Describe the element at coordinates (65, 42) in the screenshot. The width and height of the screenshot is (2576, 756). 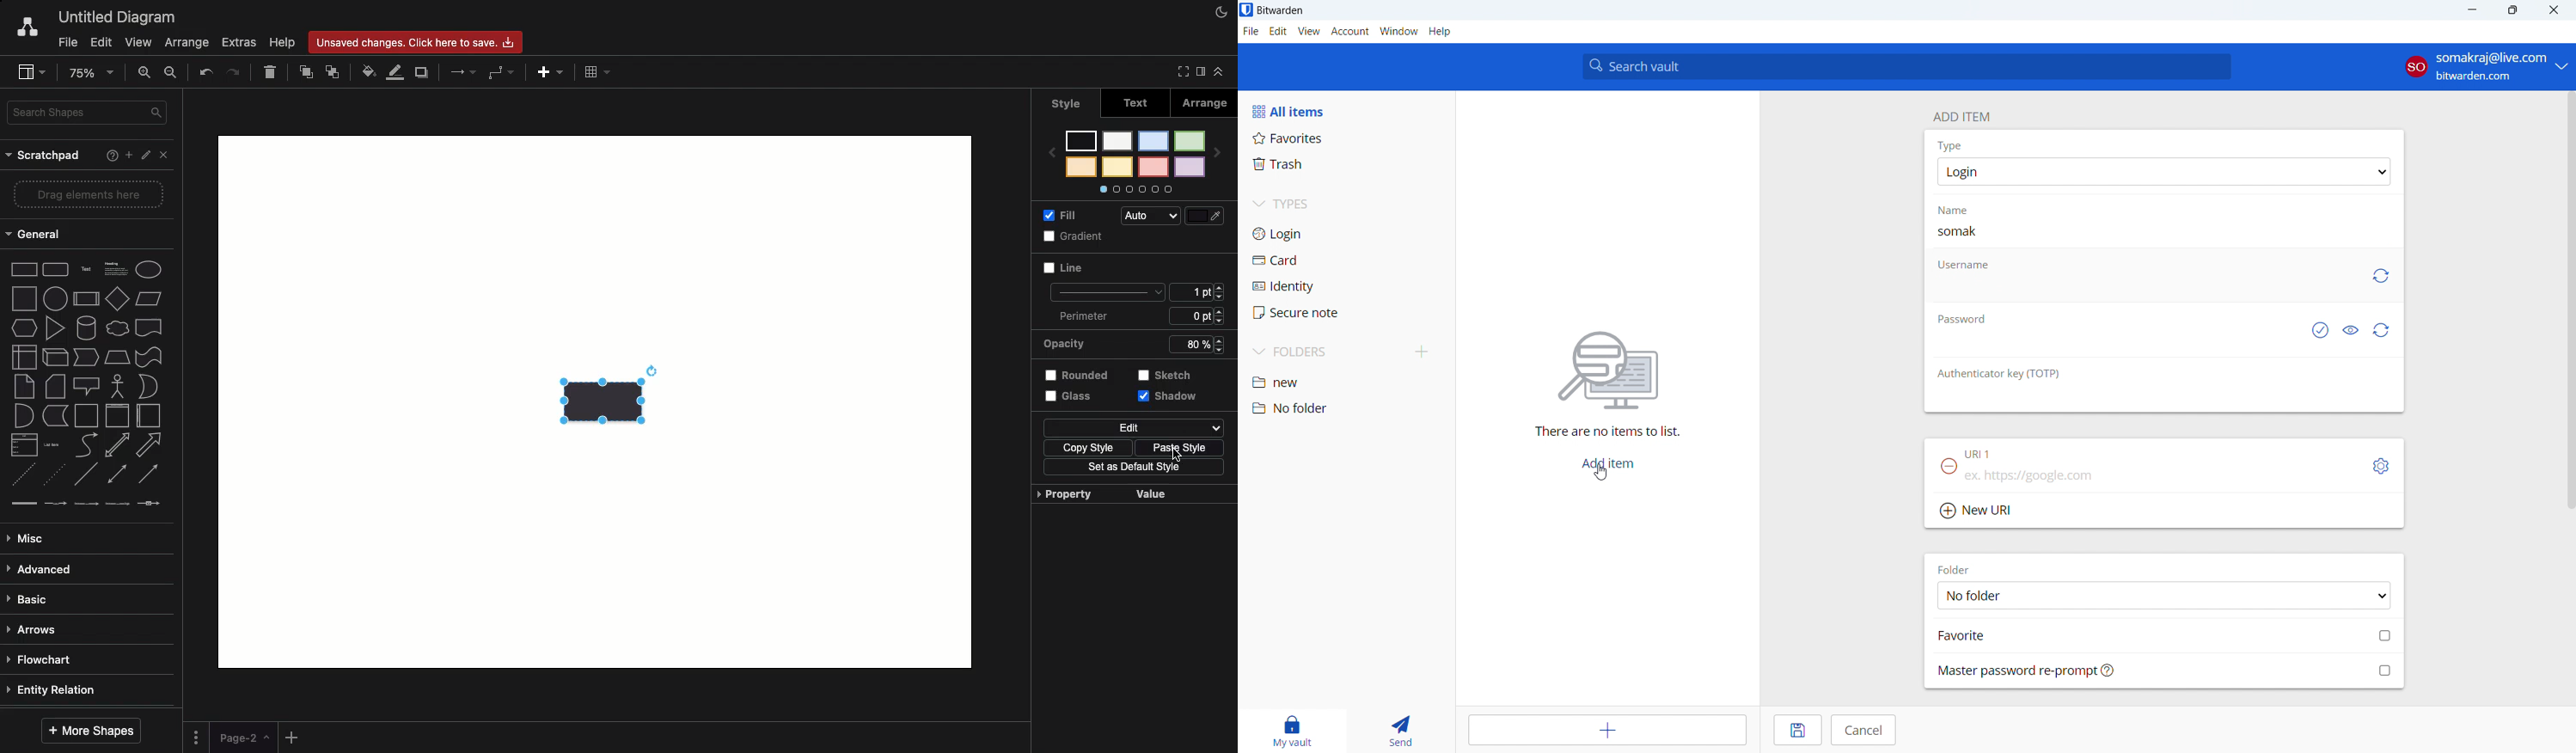
I see `File` at that location.